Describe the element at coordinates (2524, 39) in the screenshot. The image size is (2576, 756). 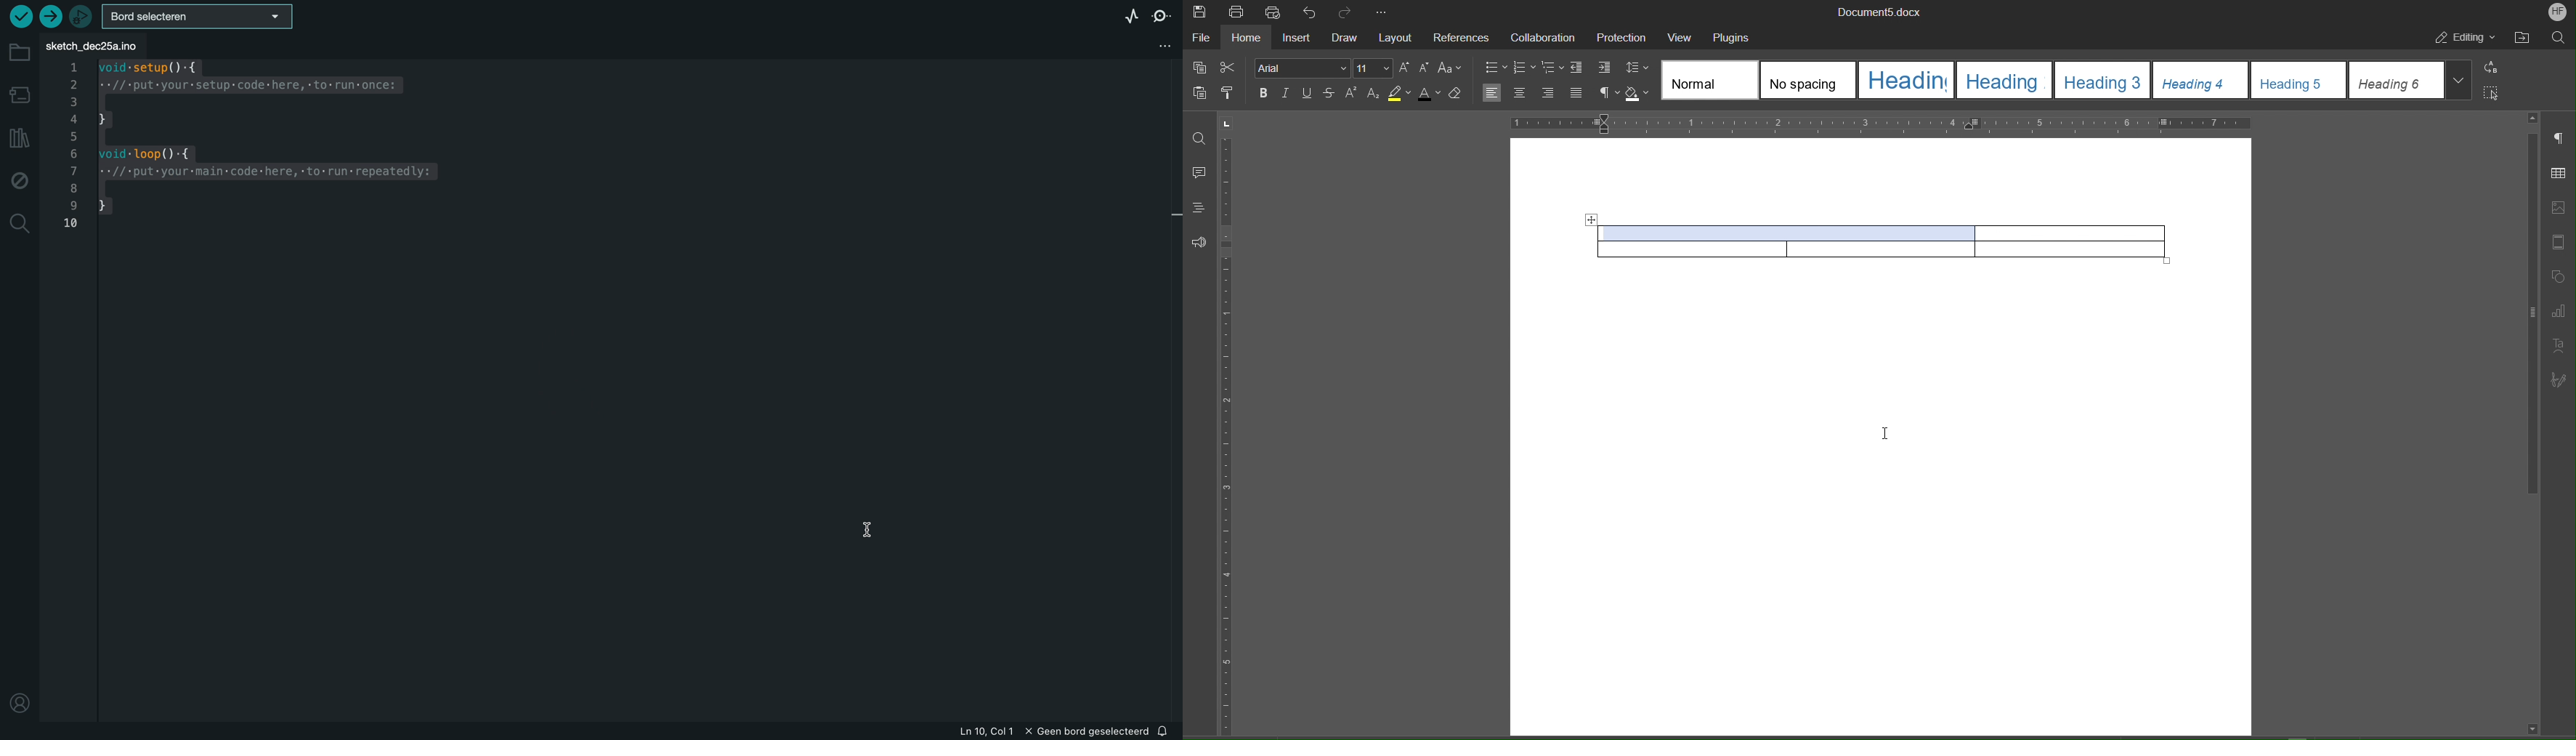
I see `Open File Location` at that location.